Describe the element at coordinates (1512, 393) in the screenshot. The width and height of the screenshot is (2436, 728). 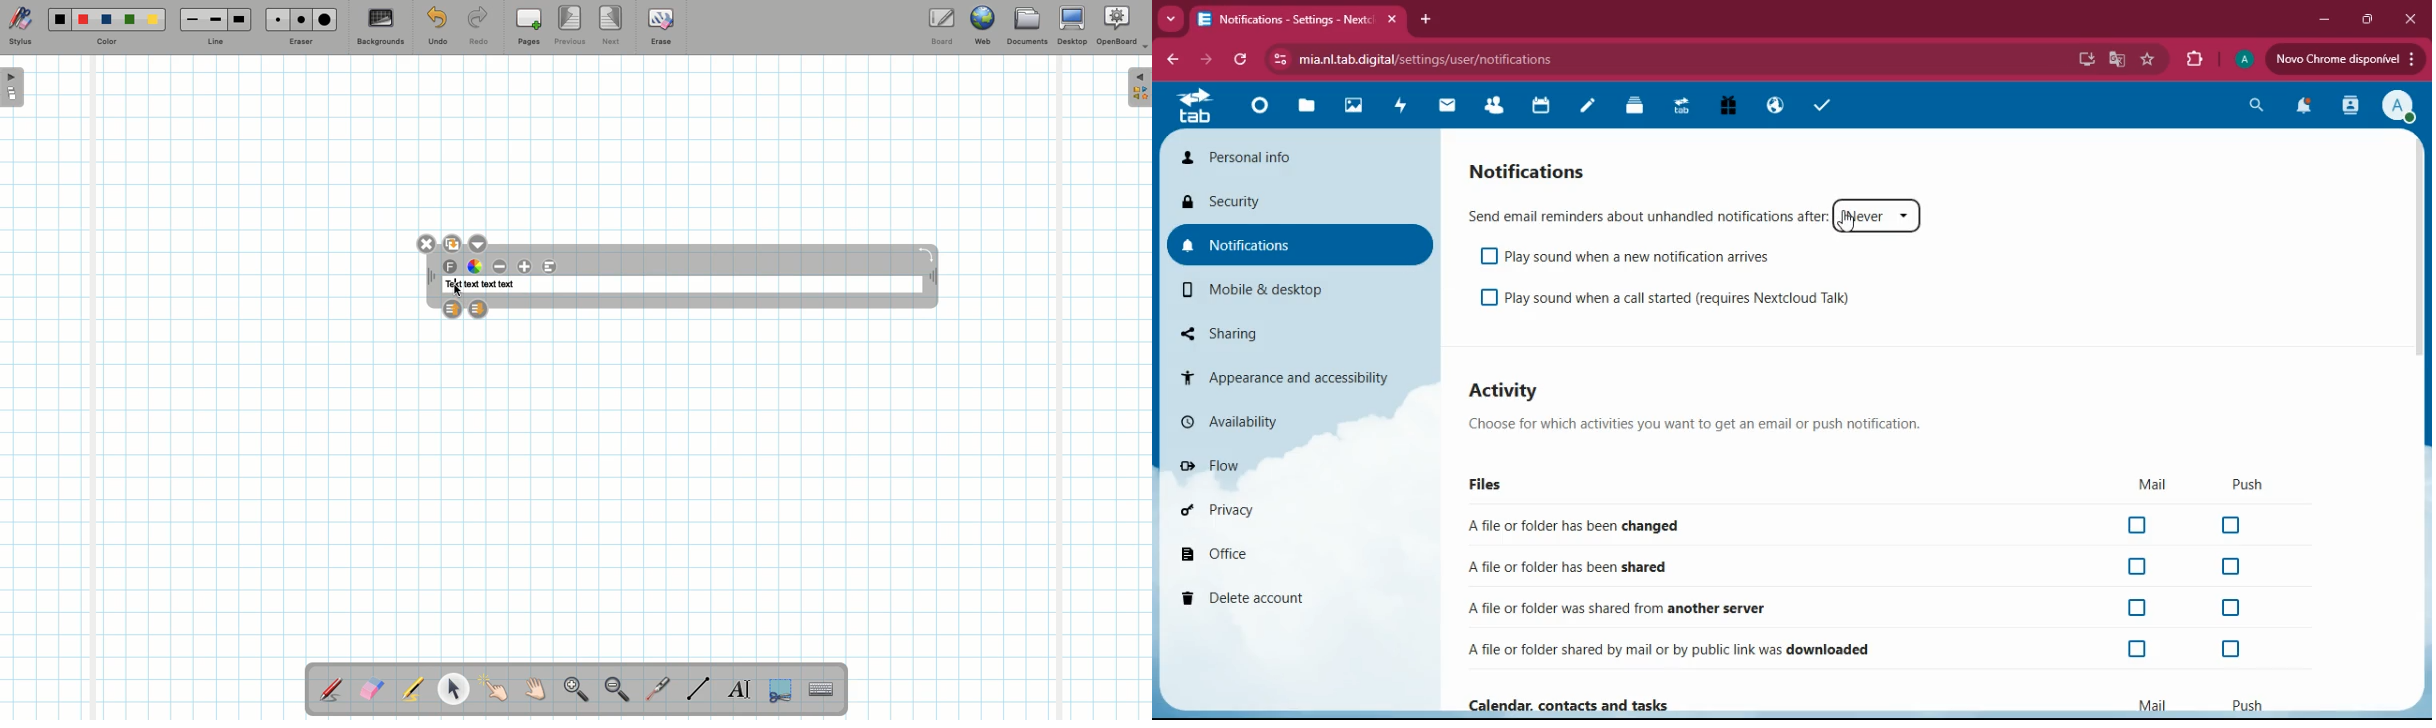
I see `activity` at that location.